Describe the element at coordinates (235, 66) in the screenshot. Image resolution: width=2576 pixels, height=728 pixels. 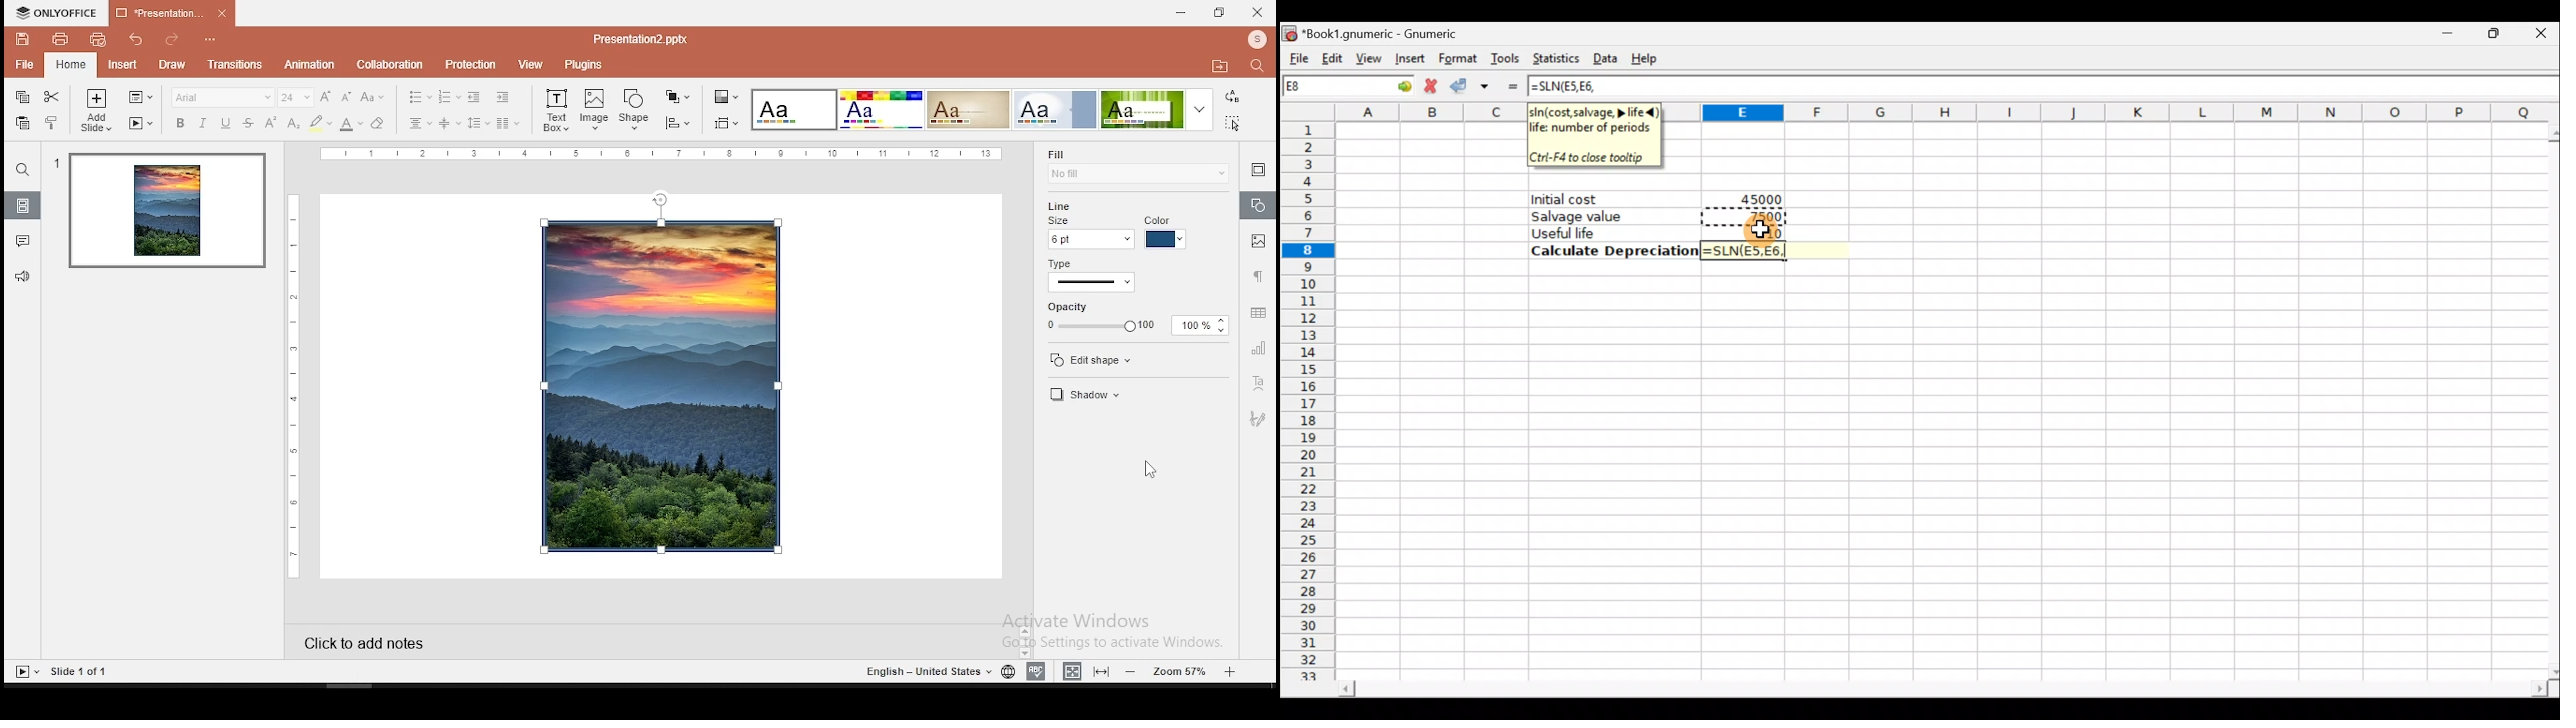
I see `transitions` at that location.